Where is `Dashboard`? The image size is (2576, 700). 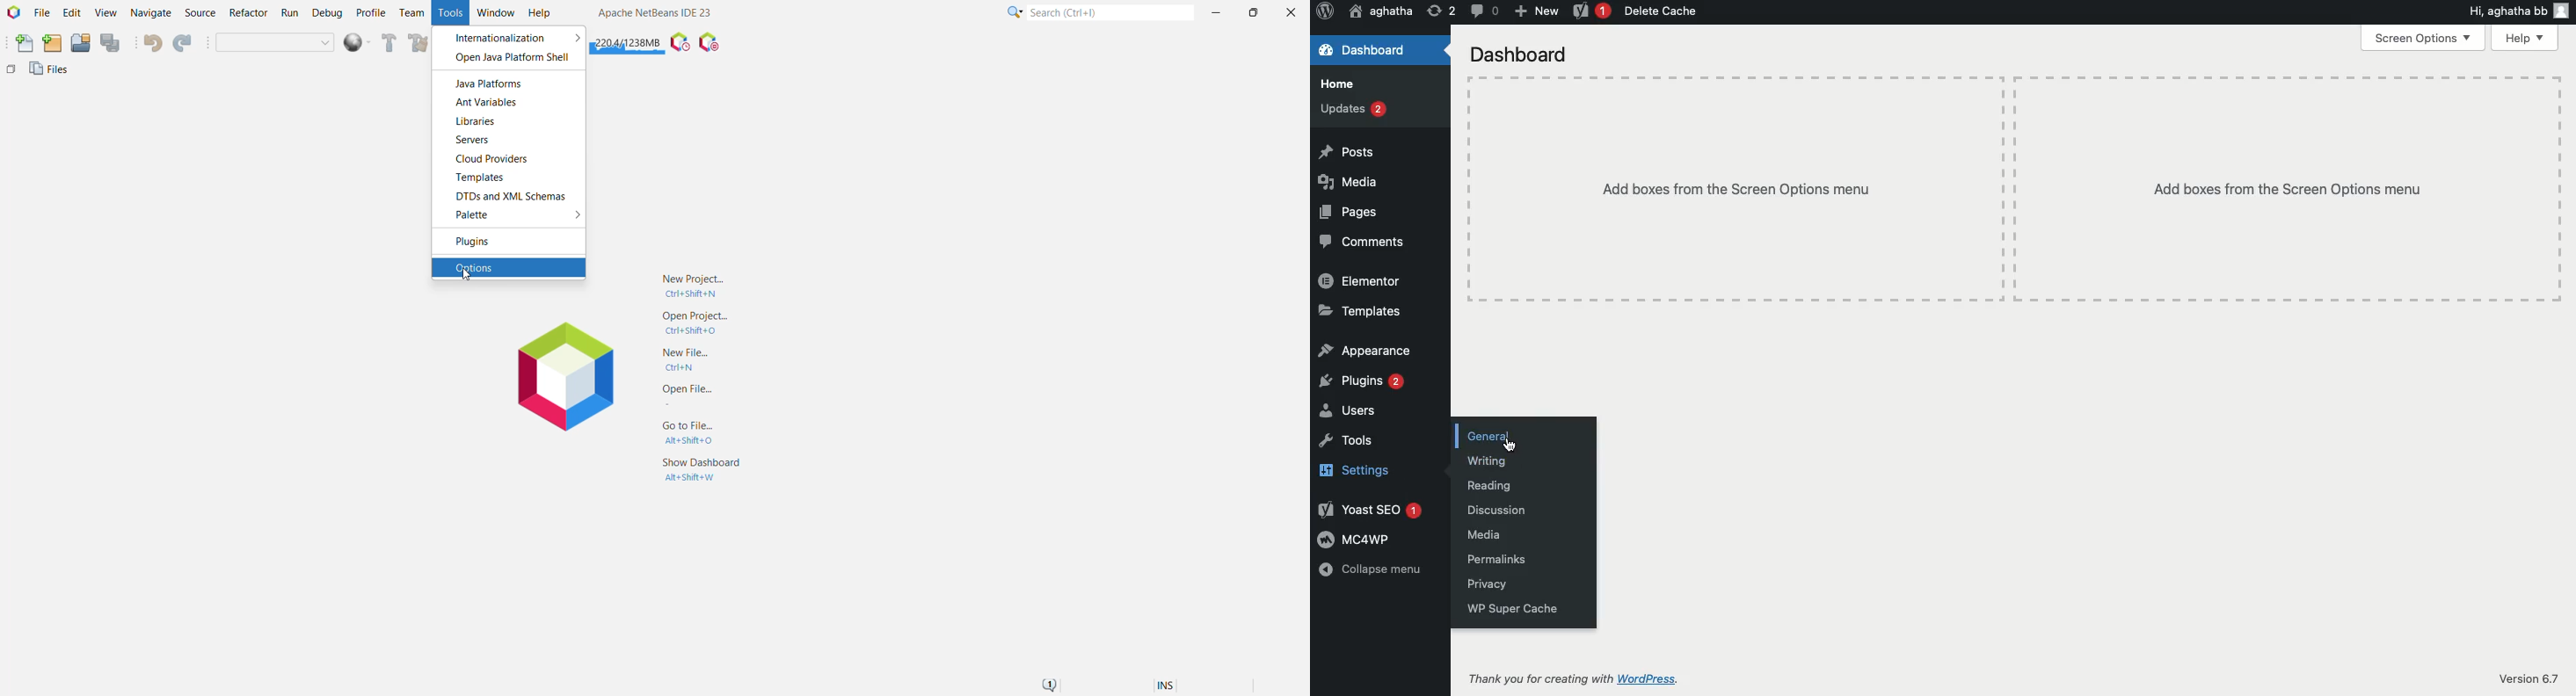 Dashboard is located at coordinates (1518, 55).